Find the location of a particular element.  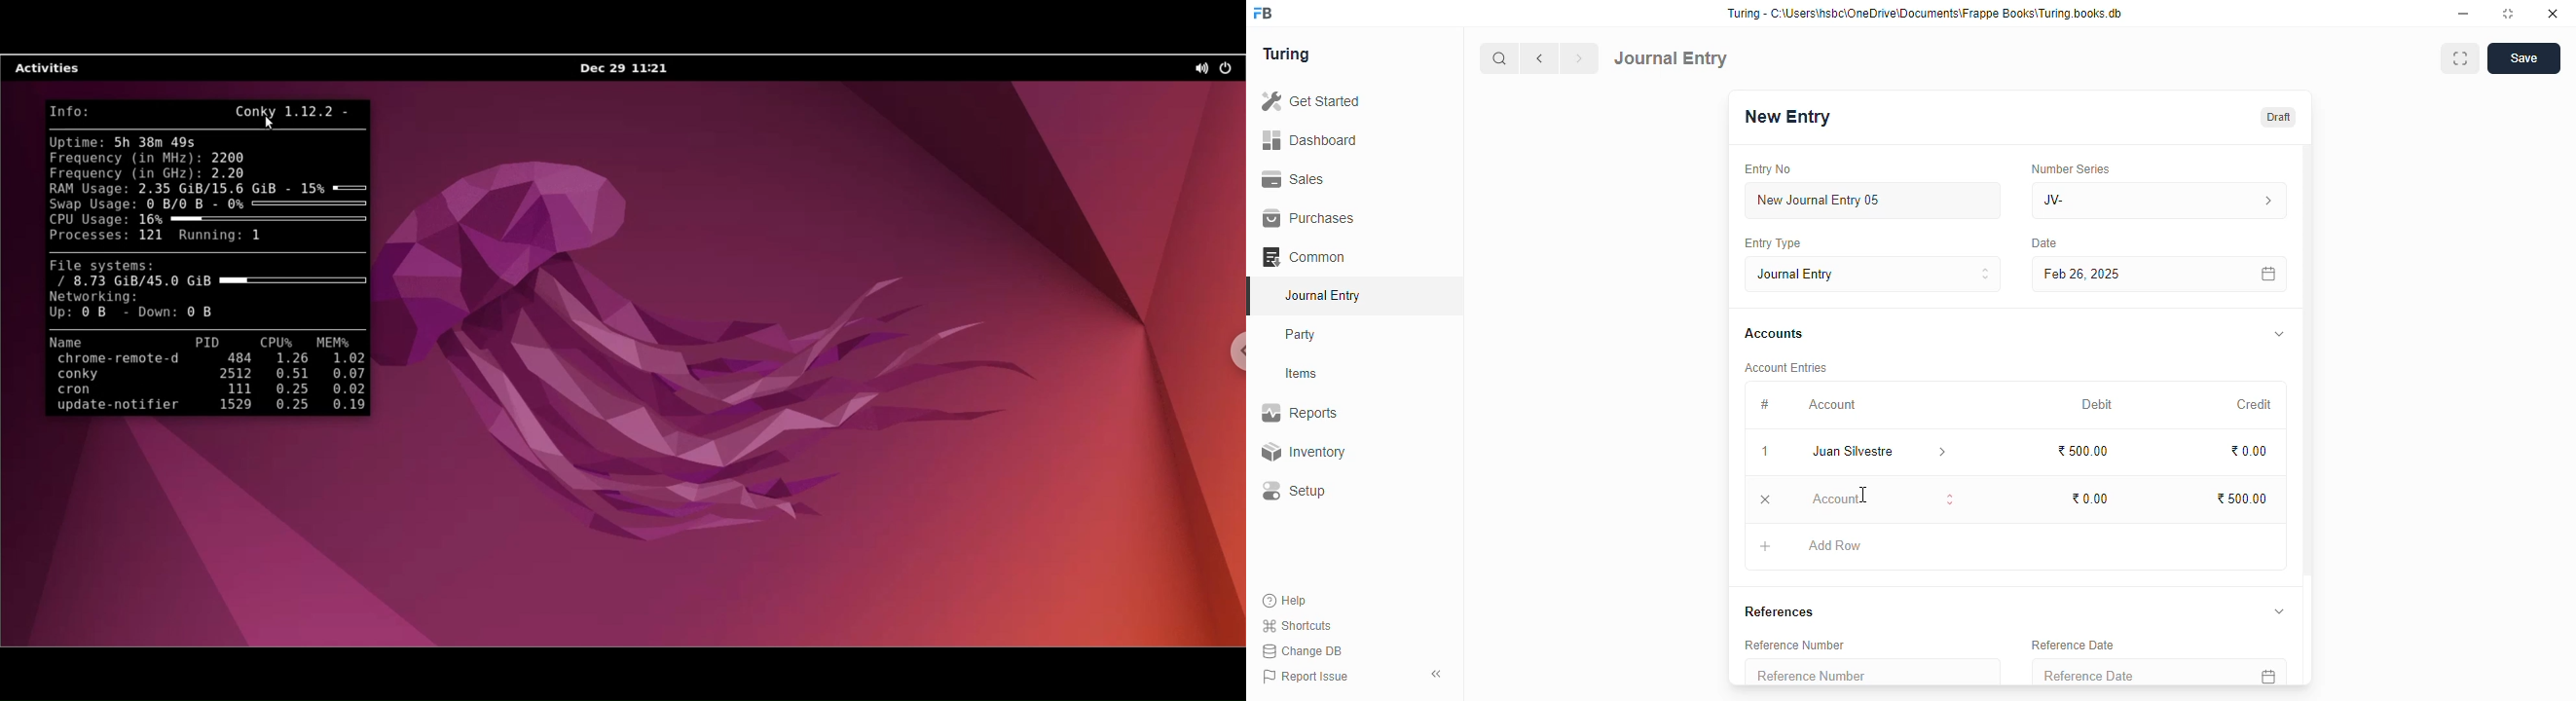

change DB is located at coordinates (1303, 651).